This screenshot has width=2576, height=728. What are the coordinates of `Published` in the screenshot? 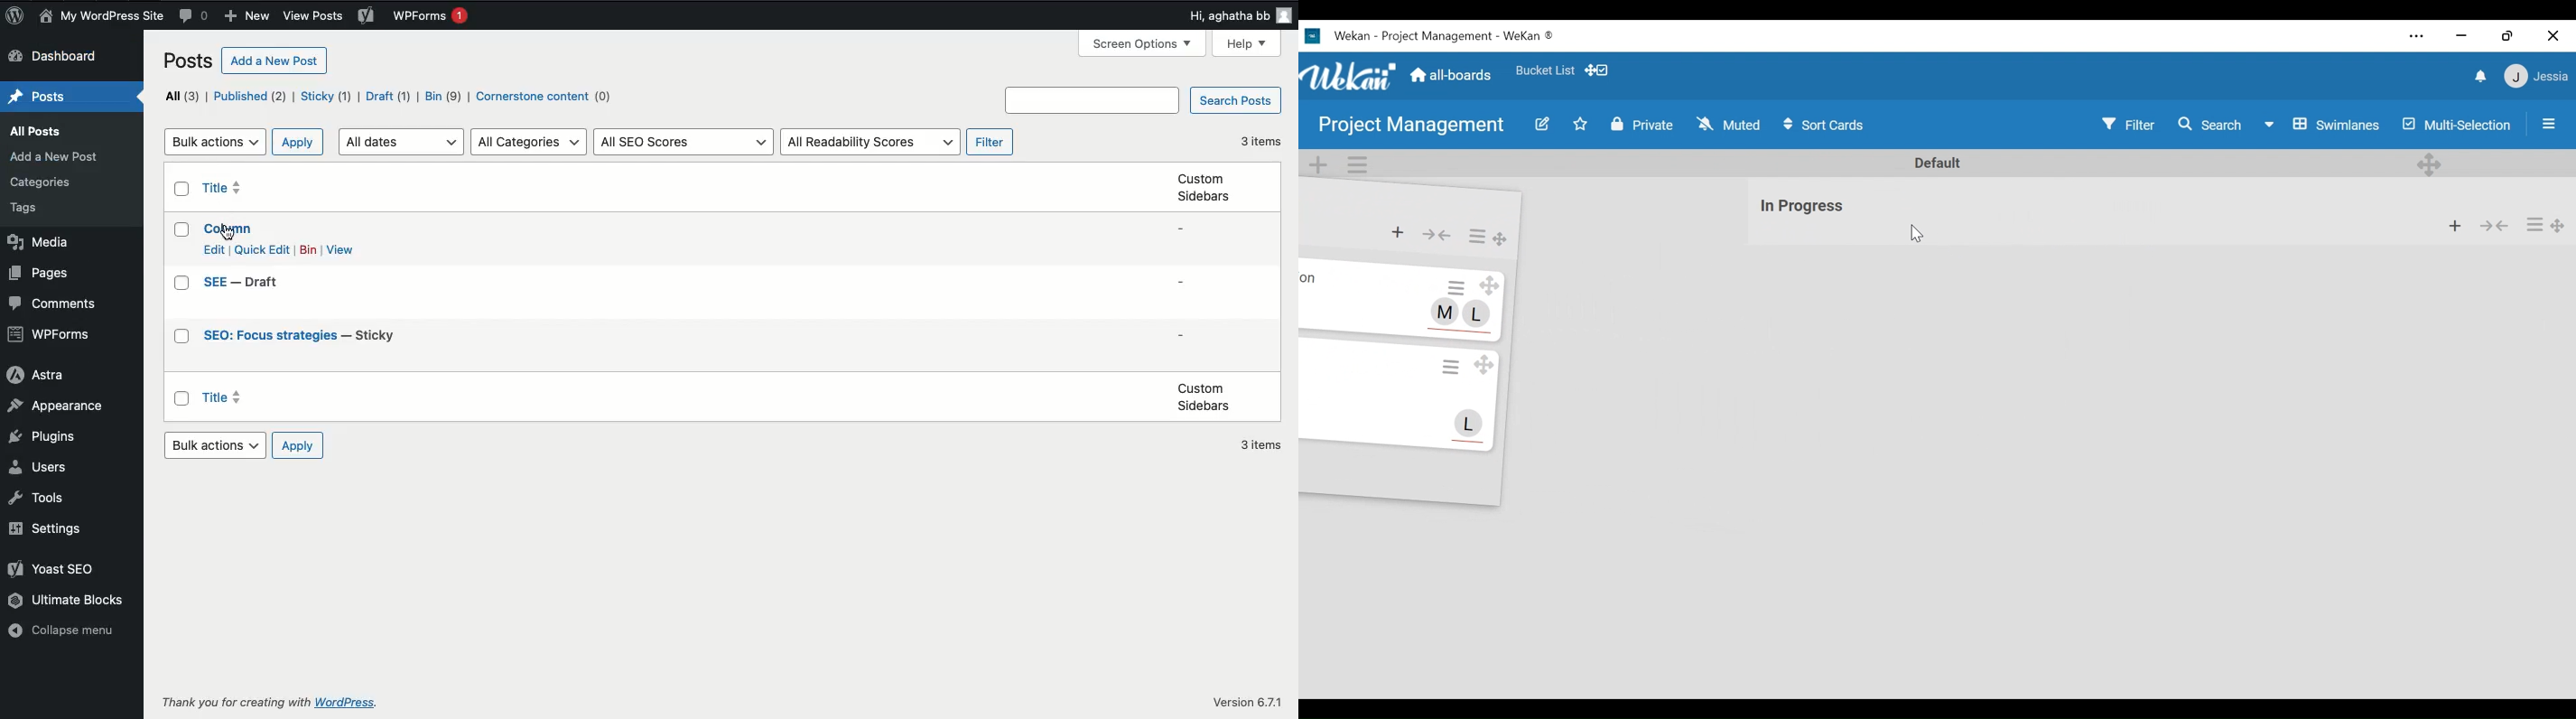 It's located at (252, 97).